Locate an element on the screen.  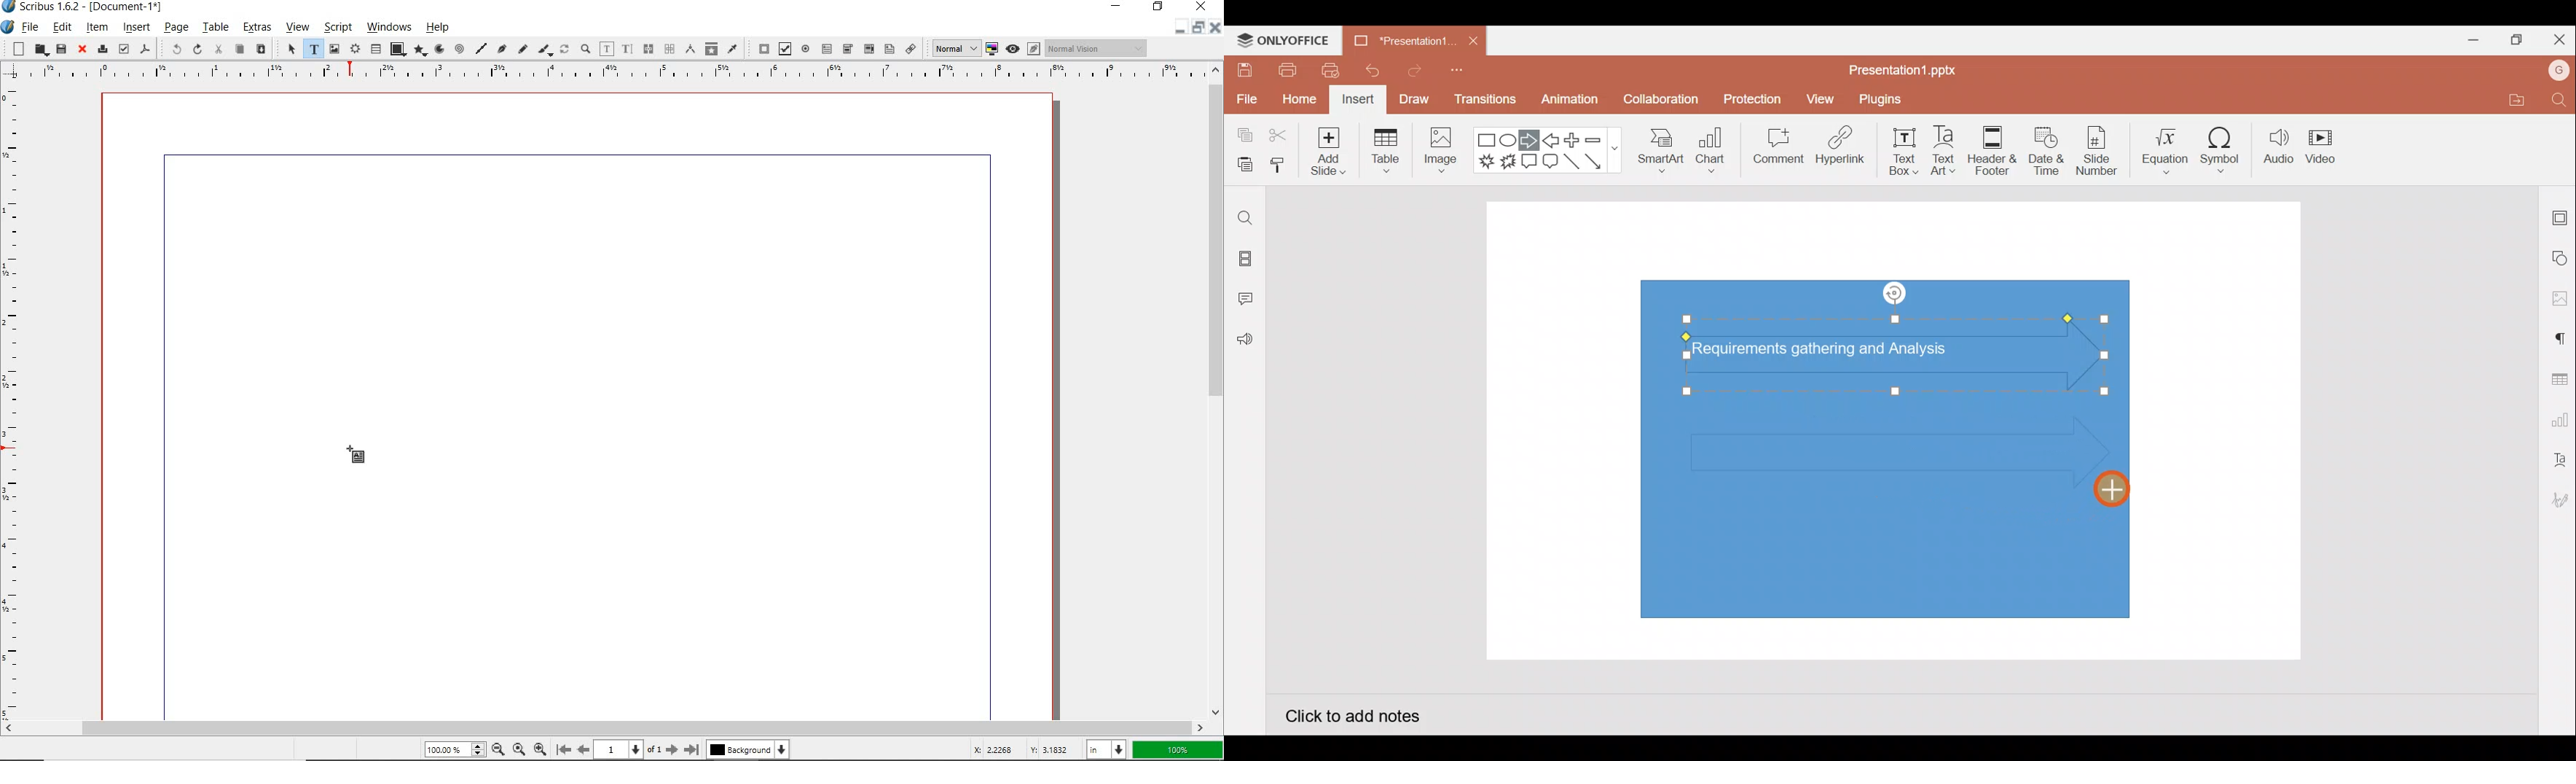
cut is located at coordinates (218, 50).